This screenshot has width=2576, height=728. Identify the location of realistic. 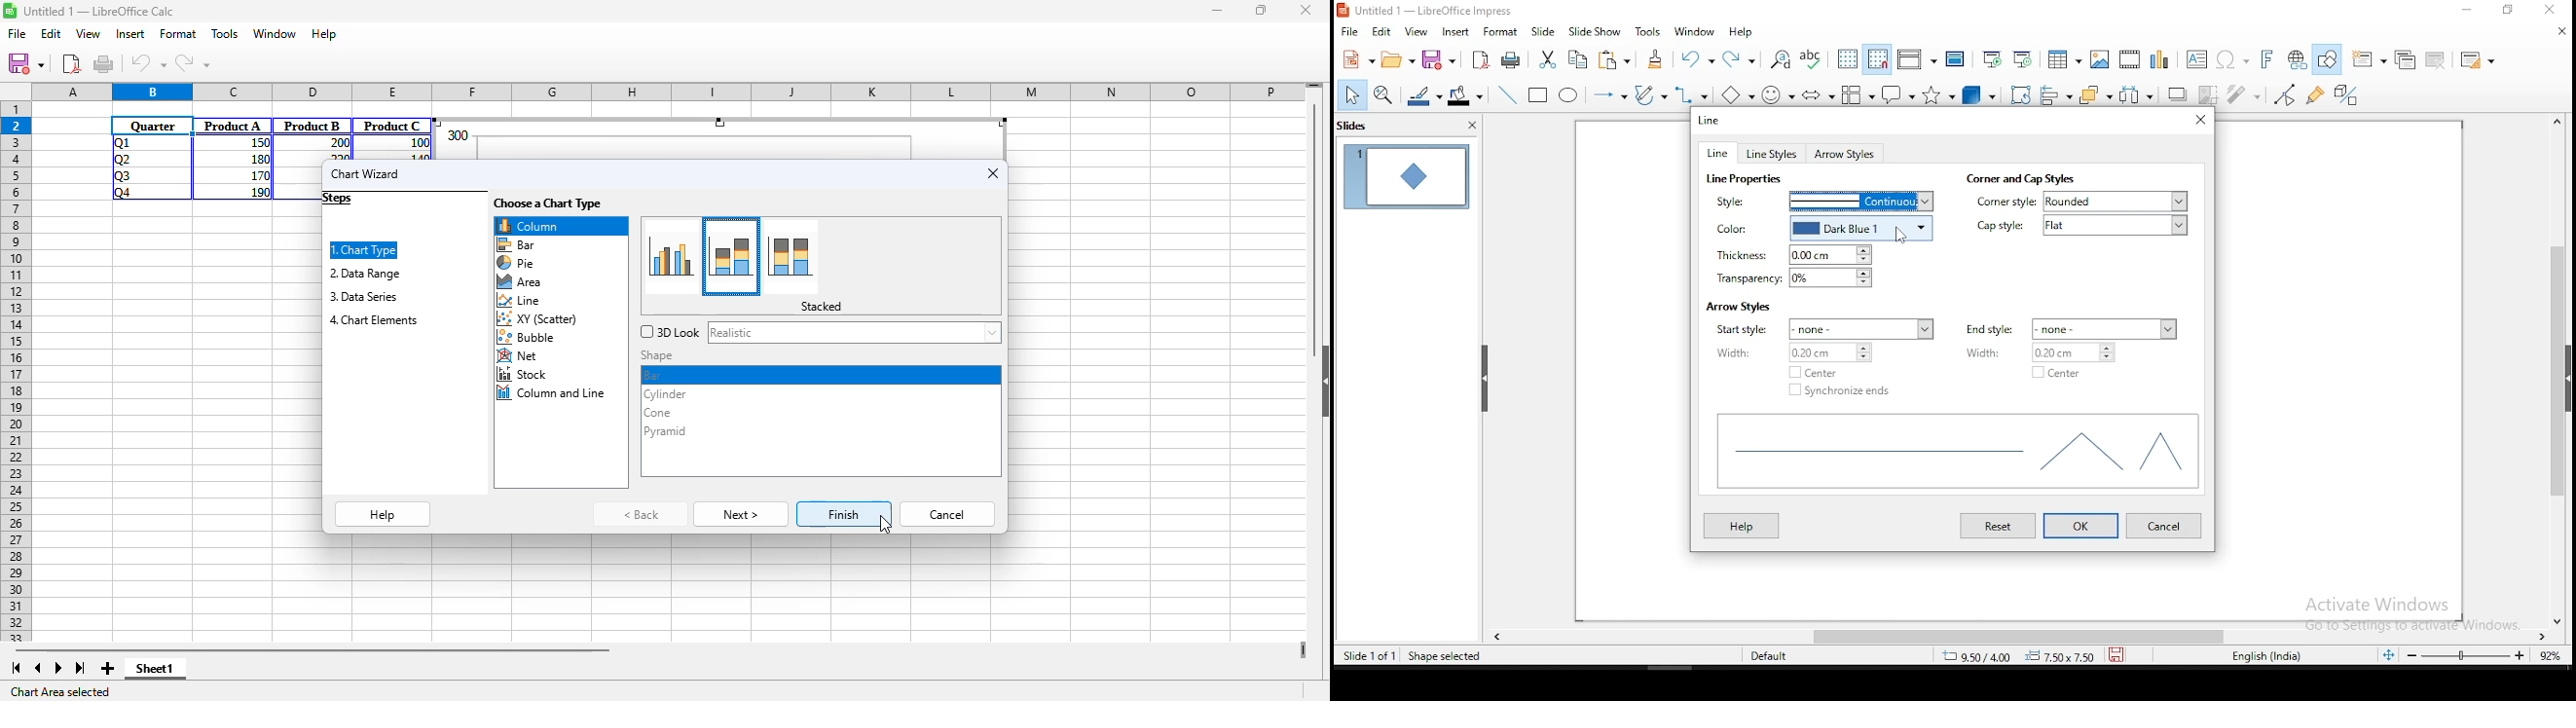
(854, 332).